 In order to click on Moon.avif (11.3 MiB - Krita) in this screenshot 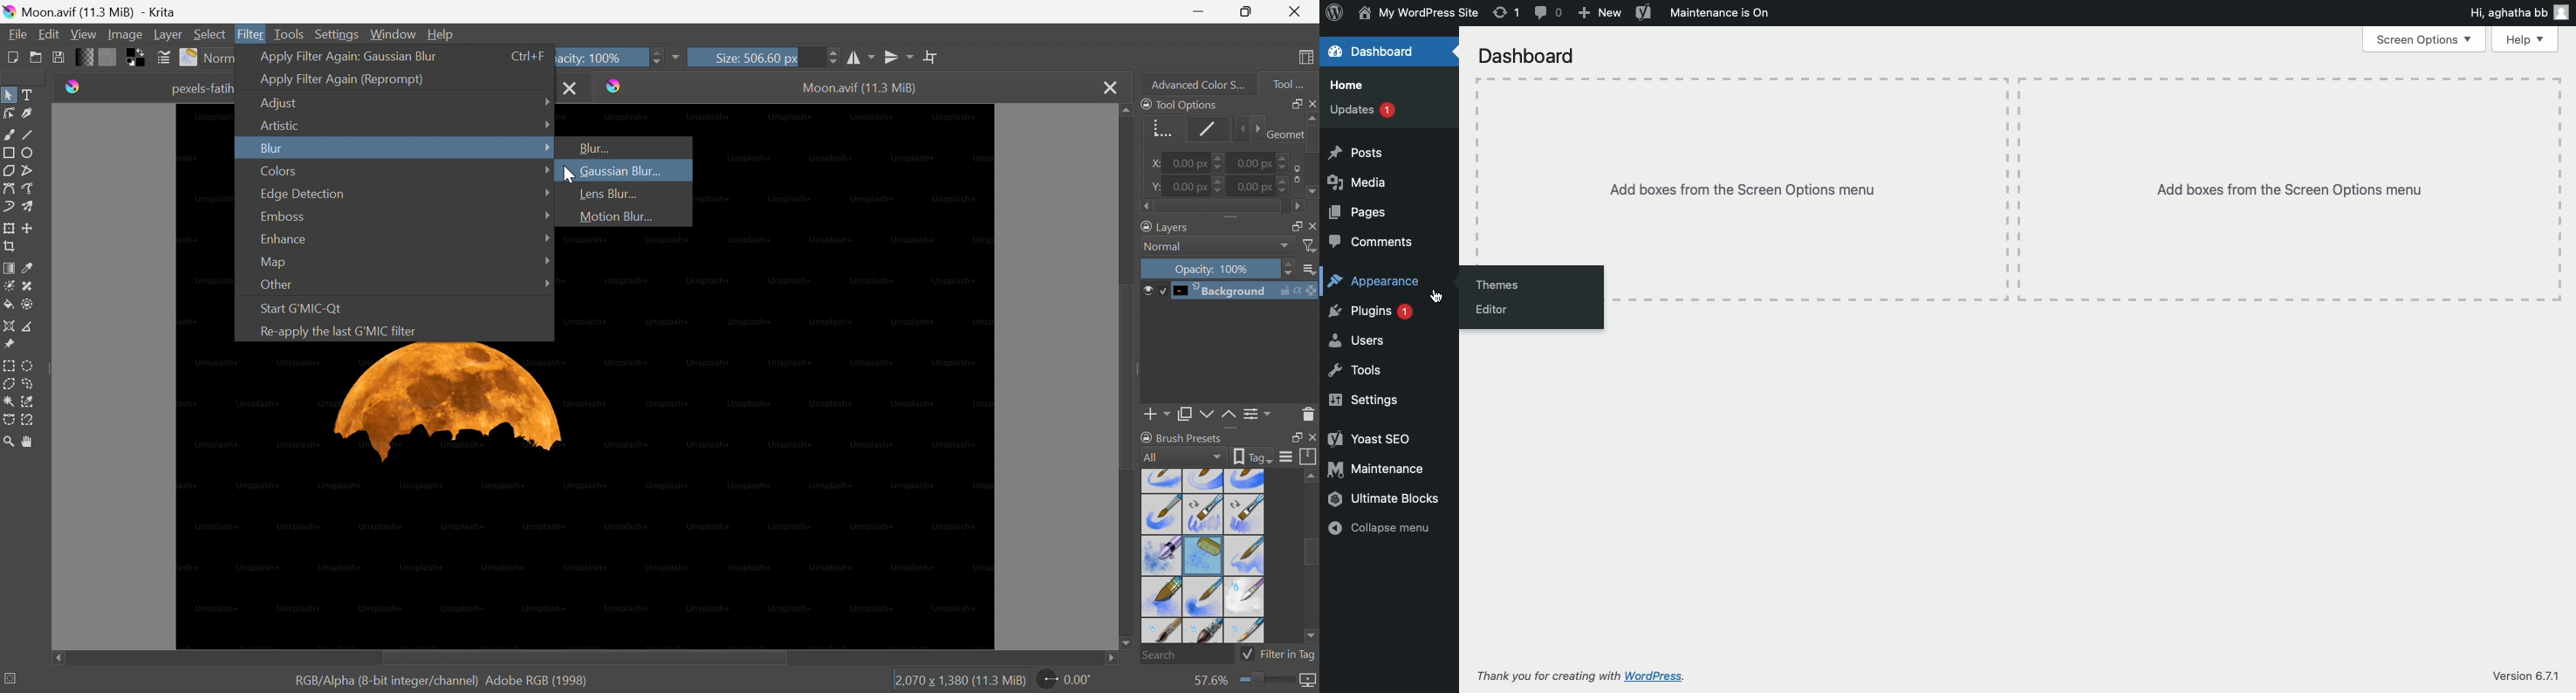, I will do `click(88, 10)`.